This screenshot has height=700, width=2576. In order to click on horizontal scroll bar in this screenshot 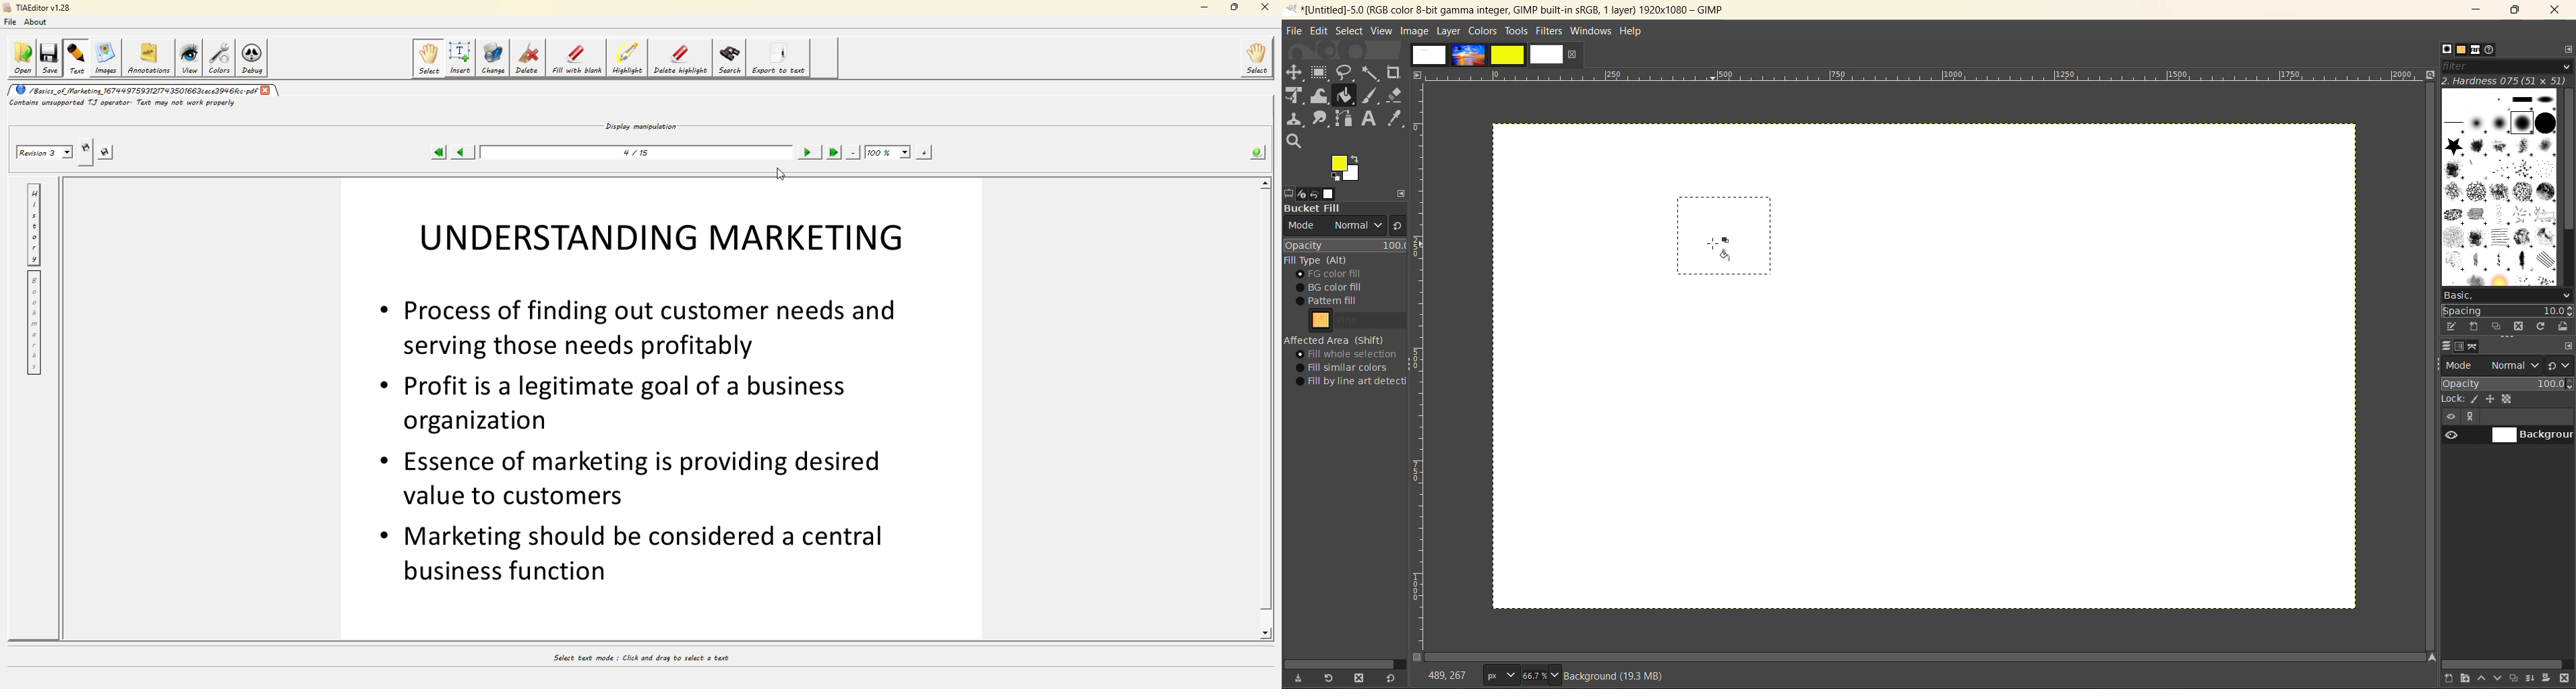, I will do `click(2504, 664)`.